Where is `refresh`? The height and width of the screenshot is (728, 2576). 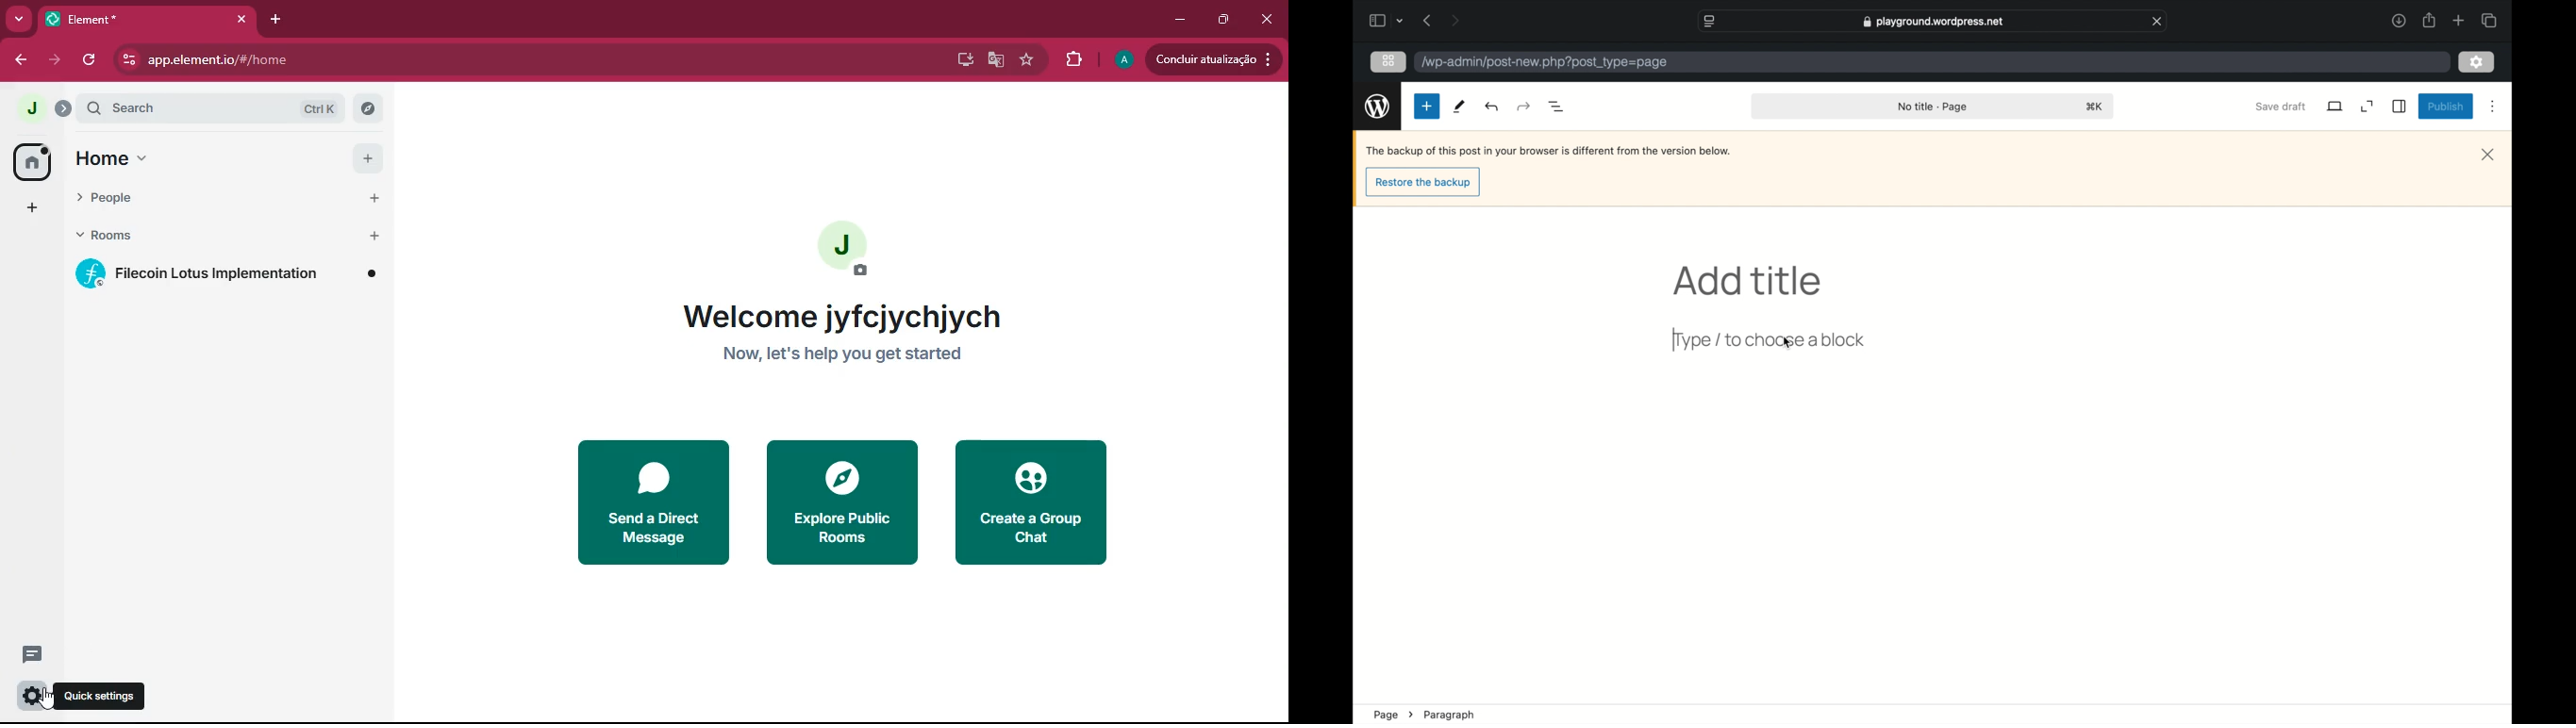 refresh is located at coordinates (89, 61).